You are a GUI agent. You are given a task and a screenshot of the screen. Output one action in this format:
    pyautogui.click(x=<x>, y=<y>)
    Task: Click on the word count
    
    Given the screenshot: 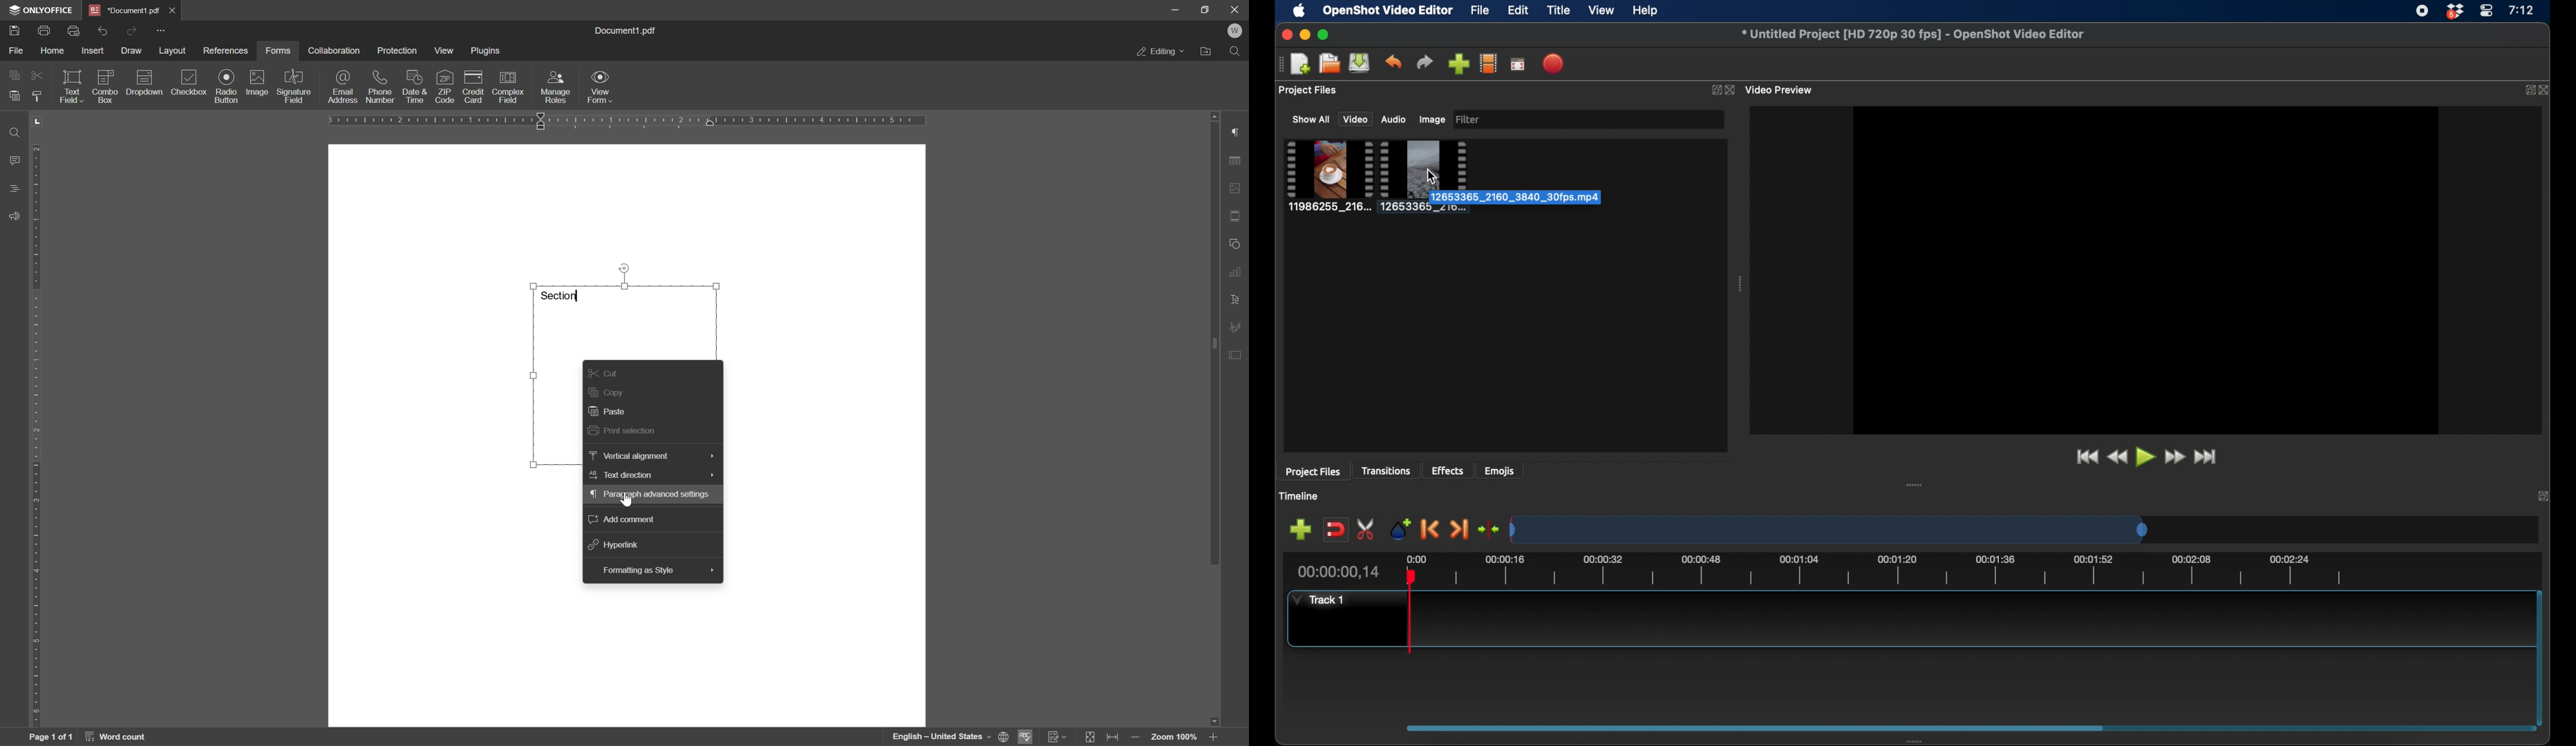 What is the action you would take?
    pyautogui.click(x=124, y=738)
    